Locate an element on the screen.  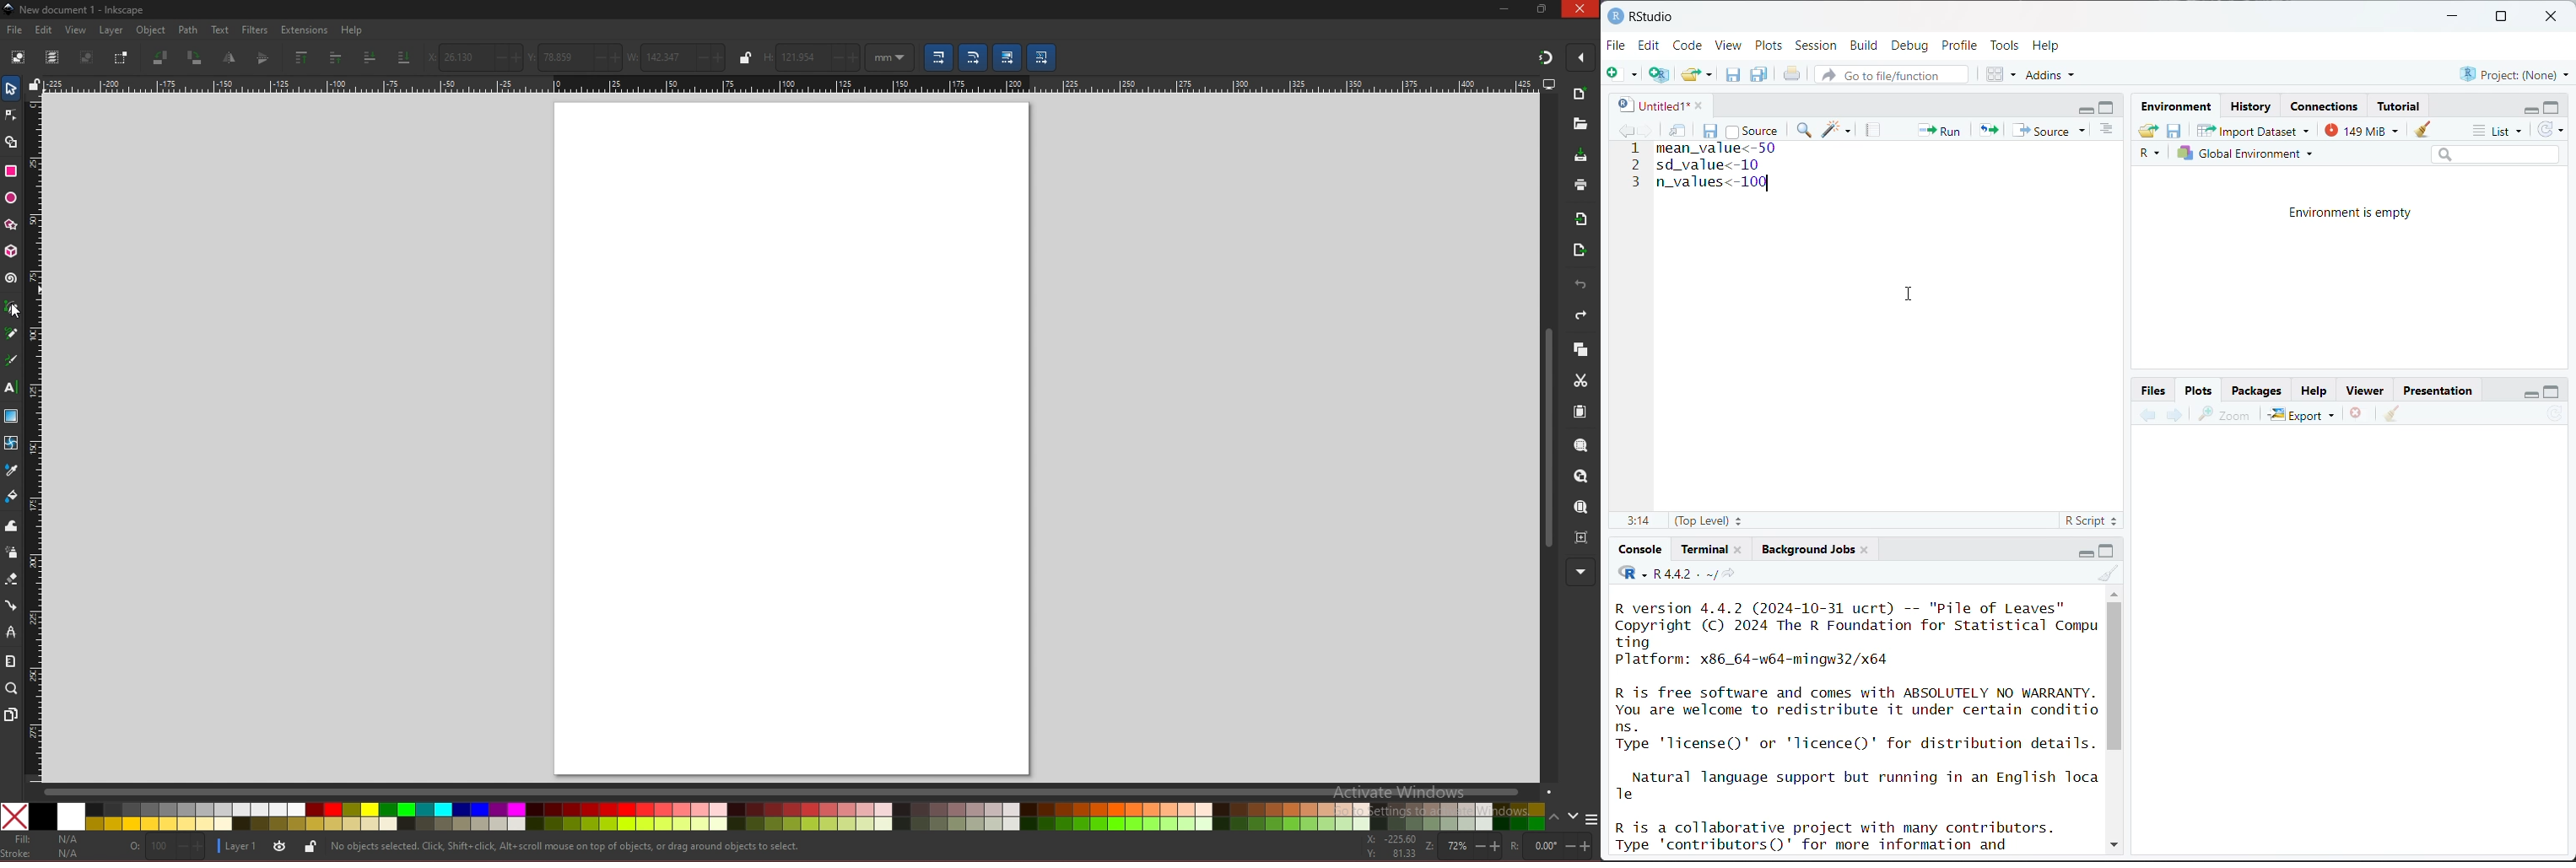
search is located at coordinates (2495, 154).